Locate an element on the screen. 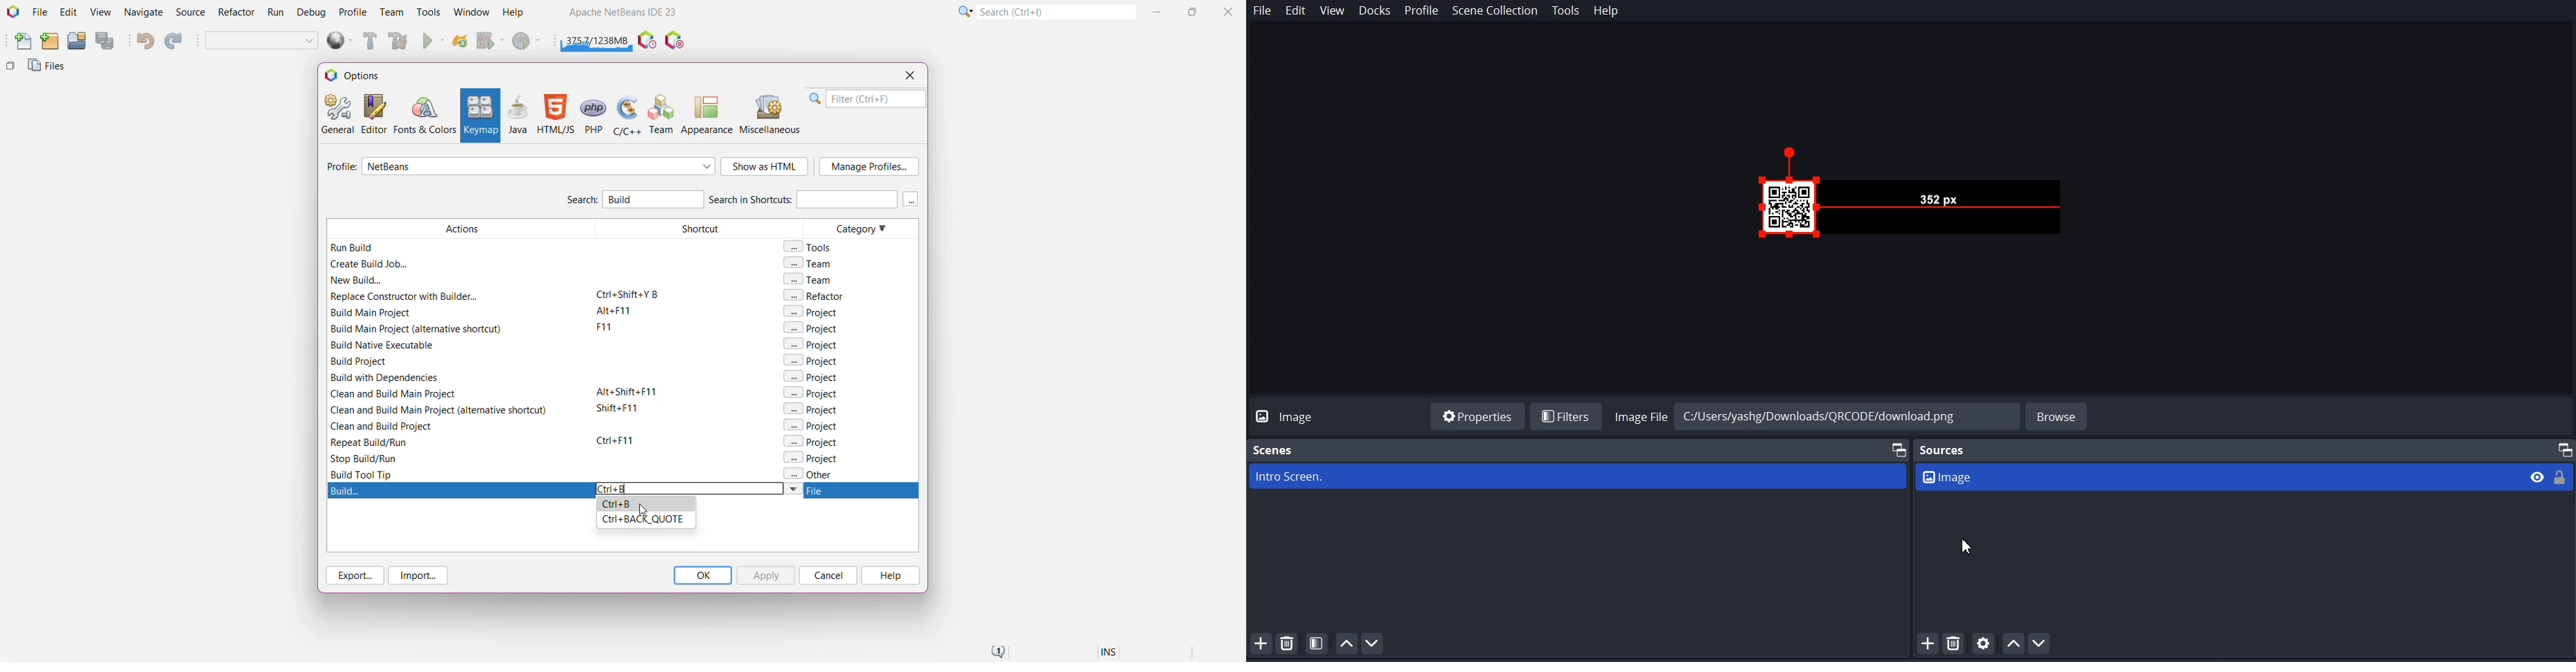 The width and height of the screenshot is (2576, 672). Remove Selected Source is located at coordinates (1954, 643).